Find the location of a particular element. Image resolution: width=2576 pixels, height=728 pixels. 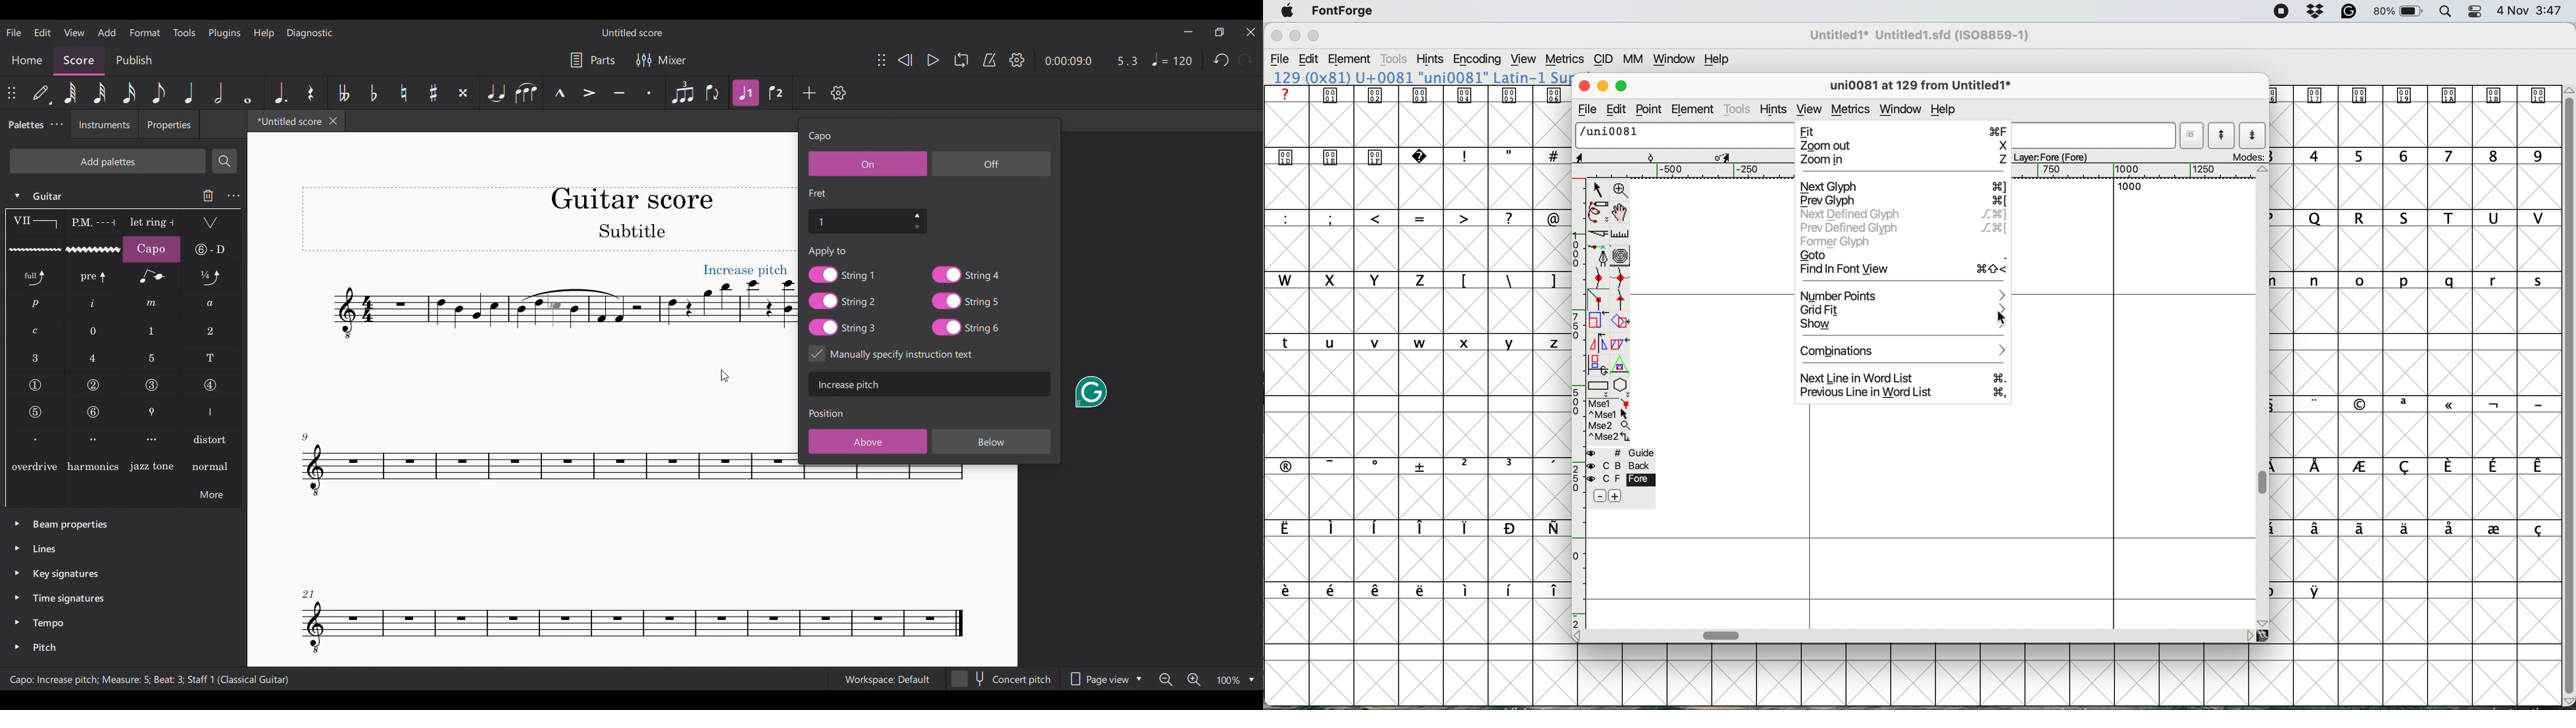

skew the selection is located at coordinates (1621, 342).